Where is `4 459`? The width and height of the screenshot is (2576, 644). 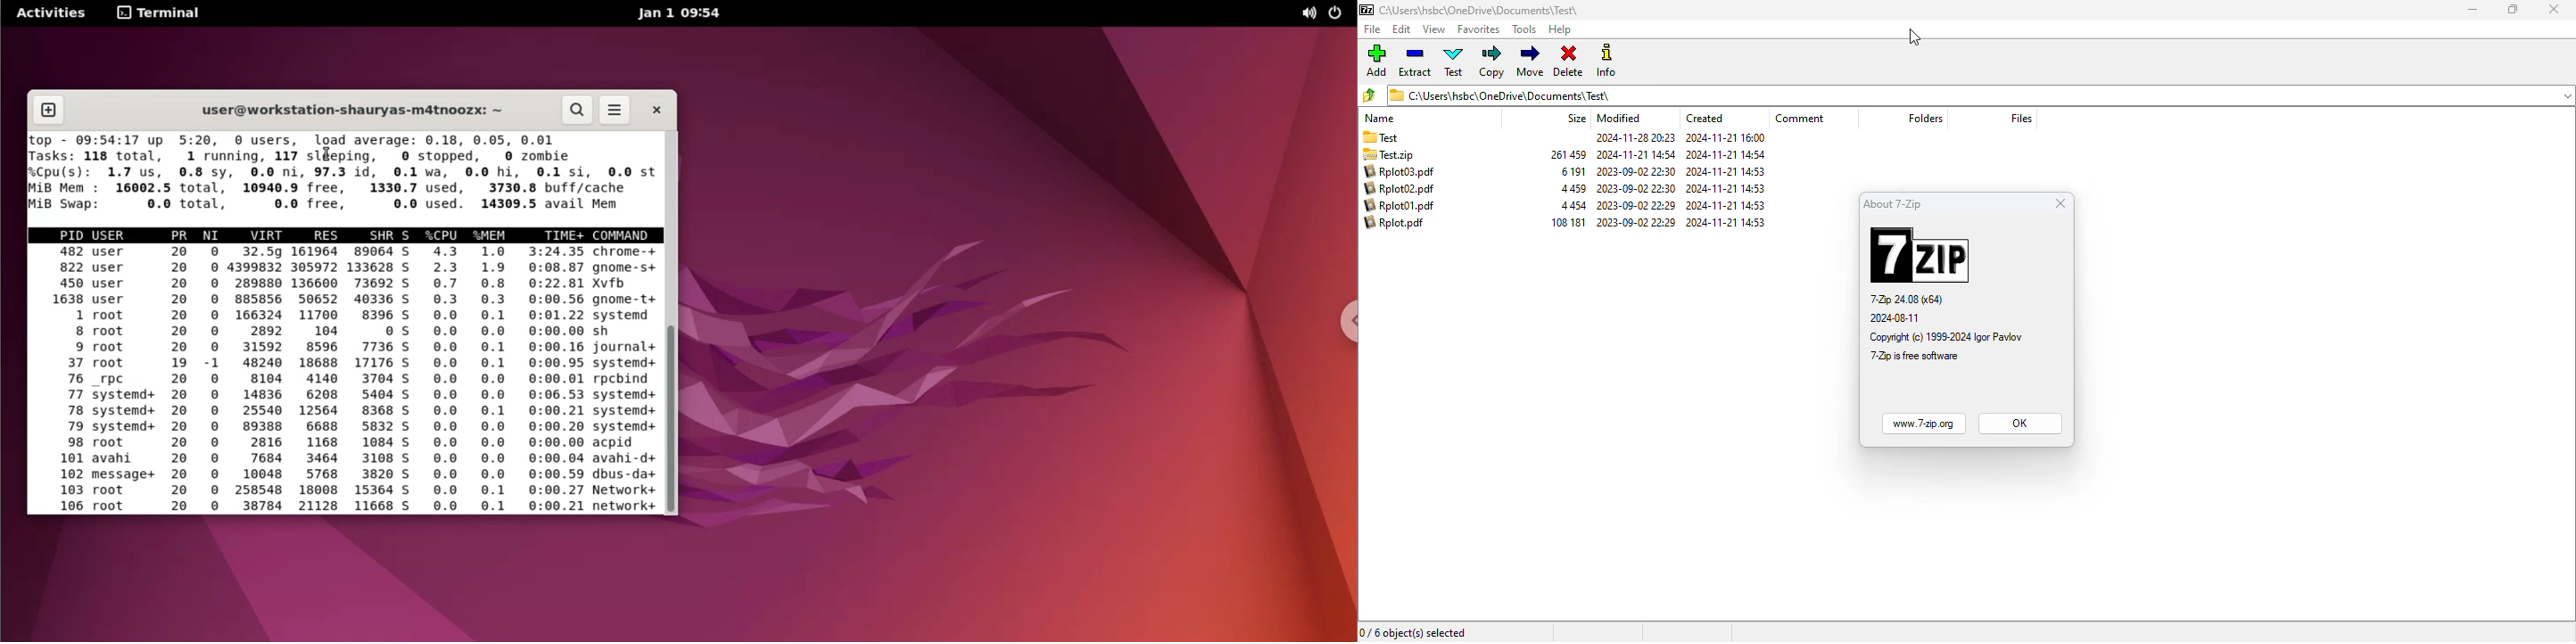 4 459 is located at coordinates (1575, 189).